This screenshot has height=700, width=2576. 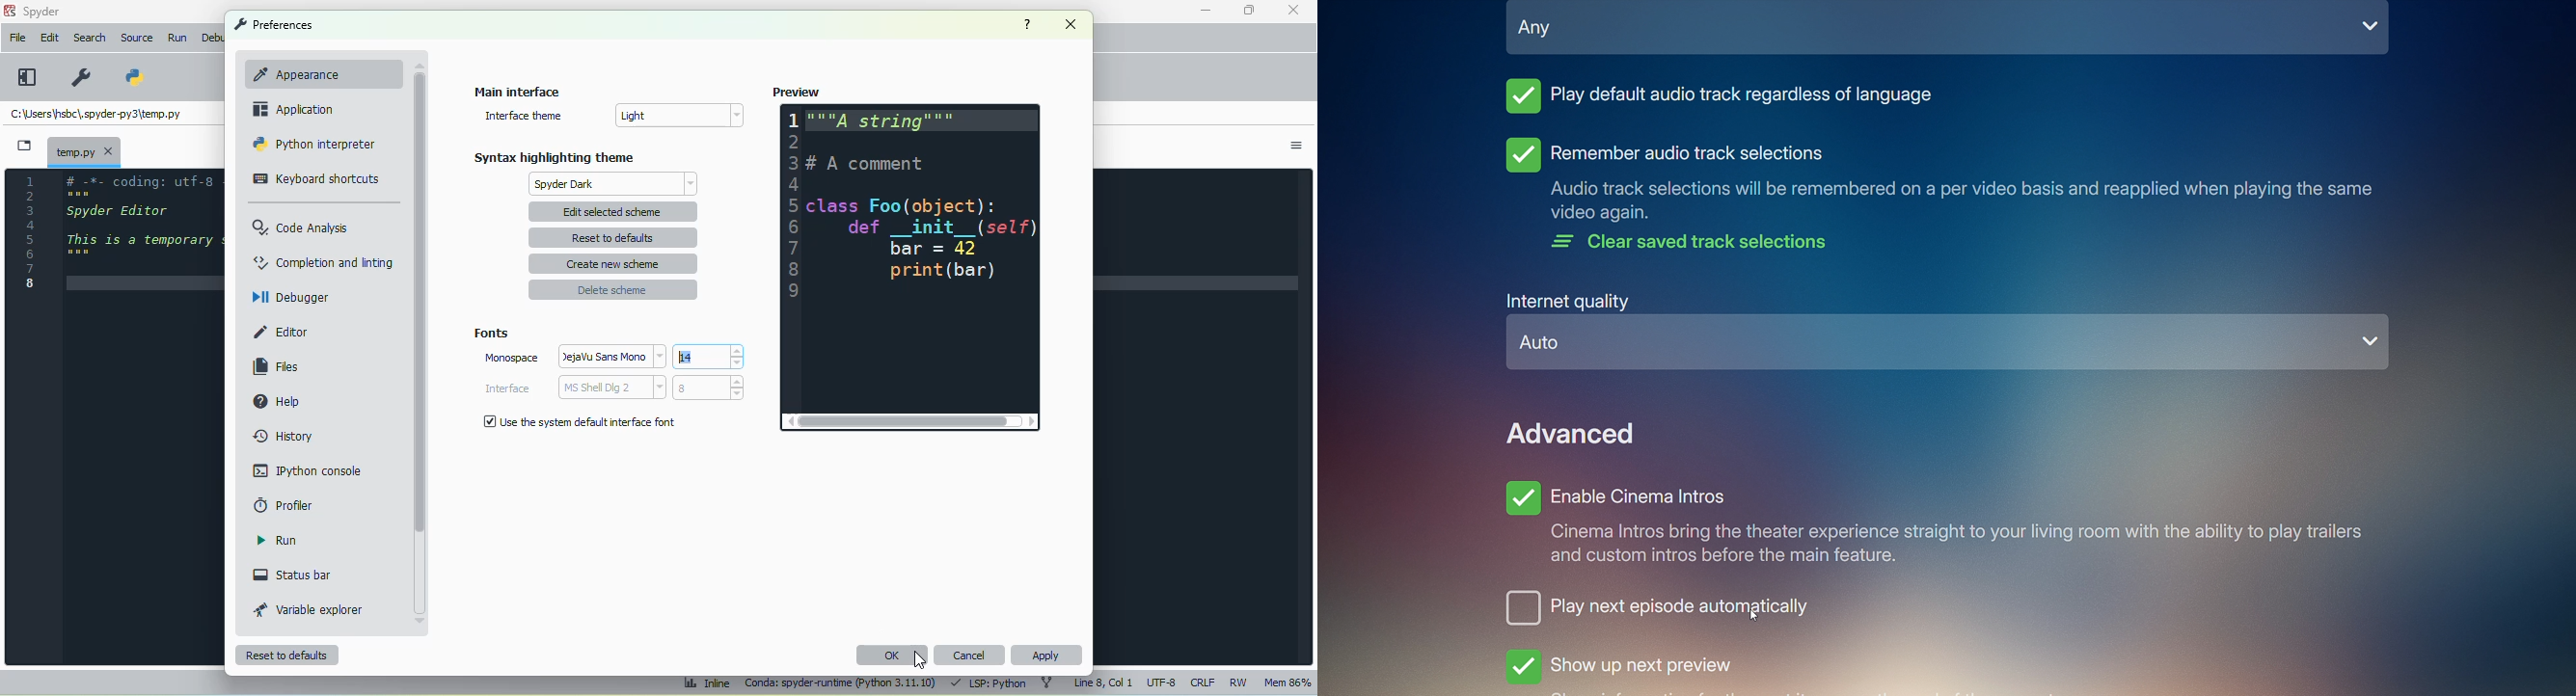 What do you see at coordinates (95, 116) in the screenshot?
I see `temporary file` at bounding box center [95, 116].